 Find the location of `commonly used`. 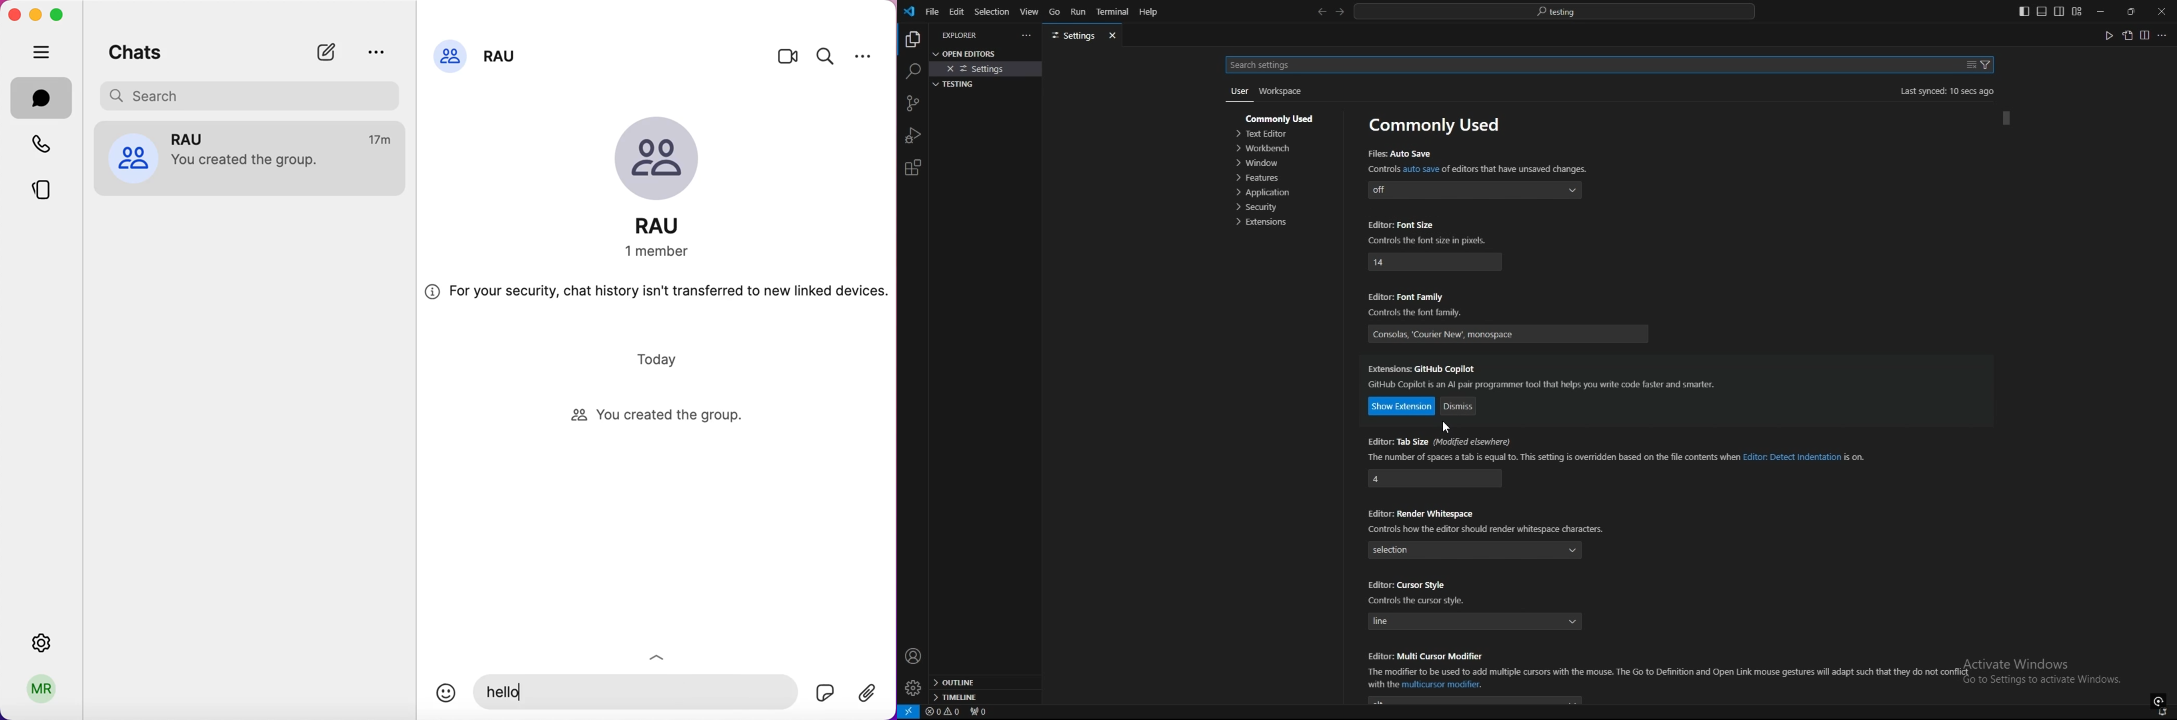

commonly used is located at coordinates (1435, 124).